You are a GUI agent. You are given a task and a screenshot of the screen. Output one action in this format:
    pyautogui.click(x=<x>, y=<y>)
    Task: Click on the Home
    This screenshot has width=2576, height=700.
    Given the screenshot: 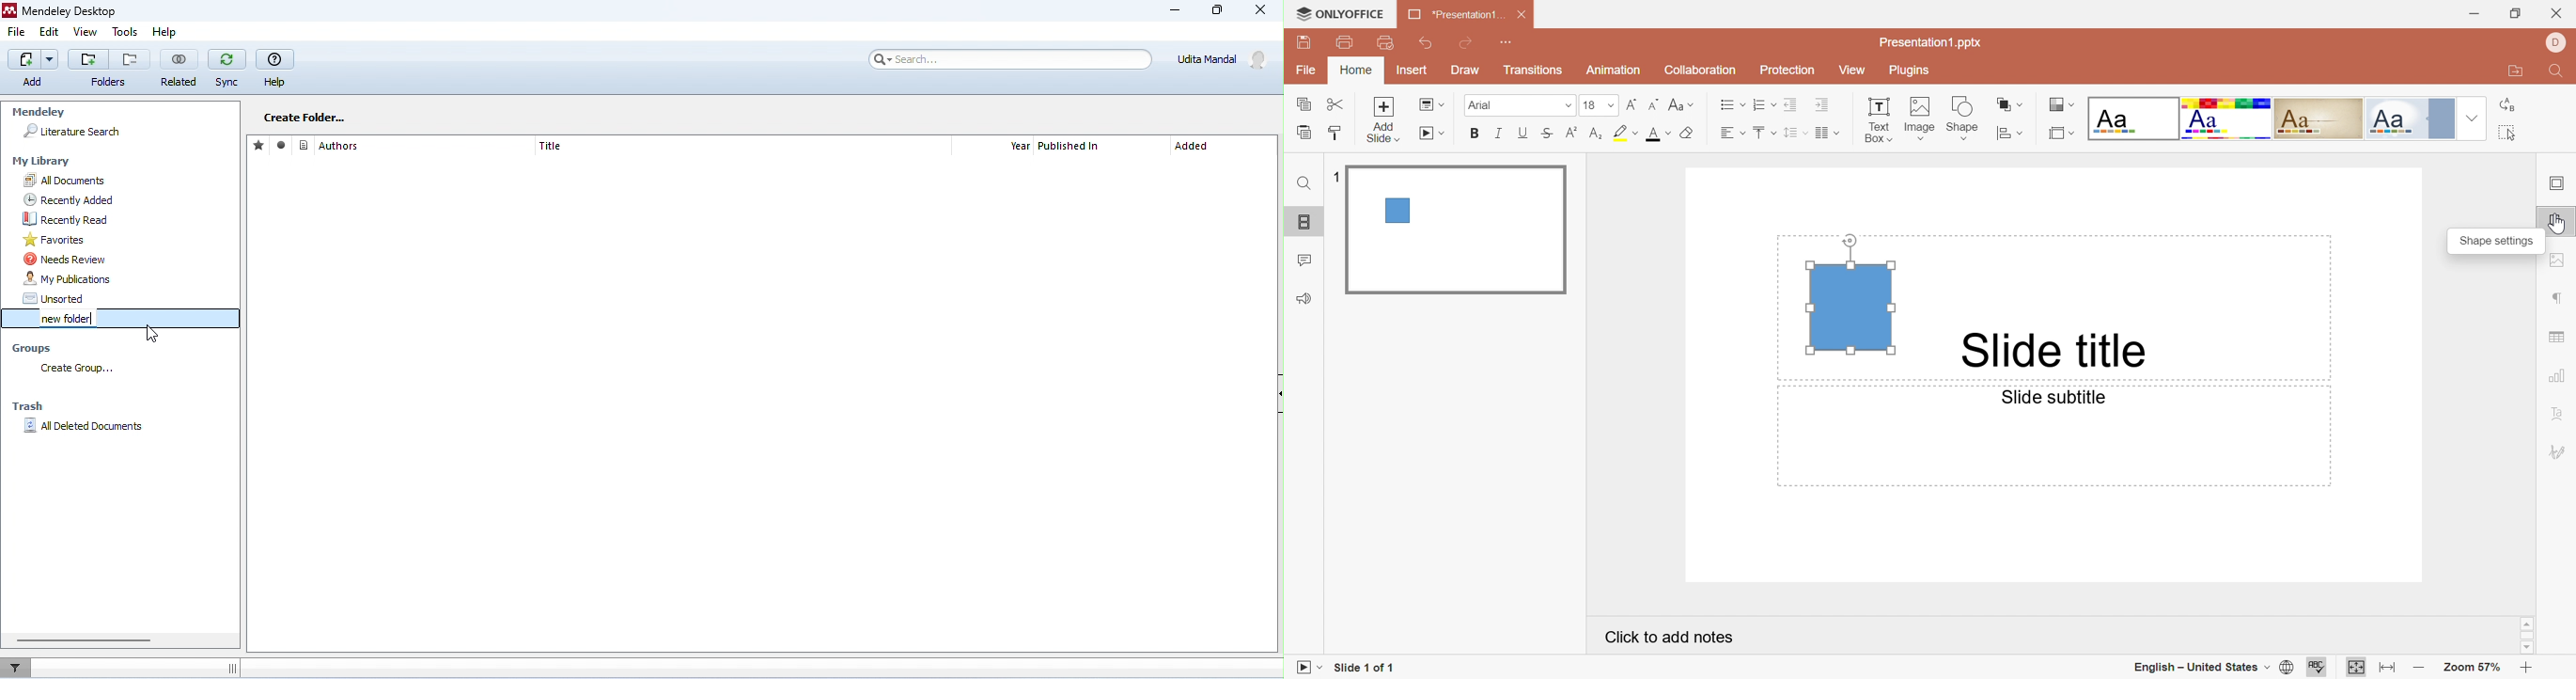 What is the action you would take?
    pyautogui.click(x=1356, y=71)
    